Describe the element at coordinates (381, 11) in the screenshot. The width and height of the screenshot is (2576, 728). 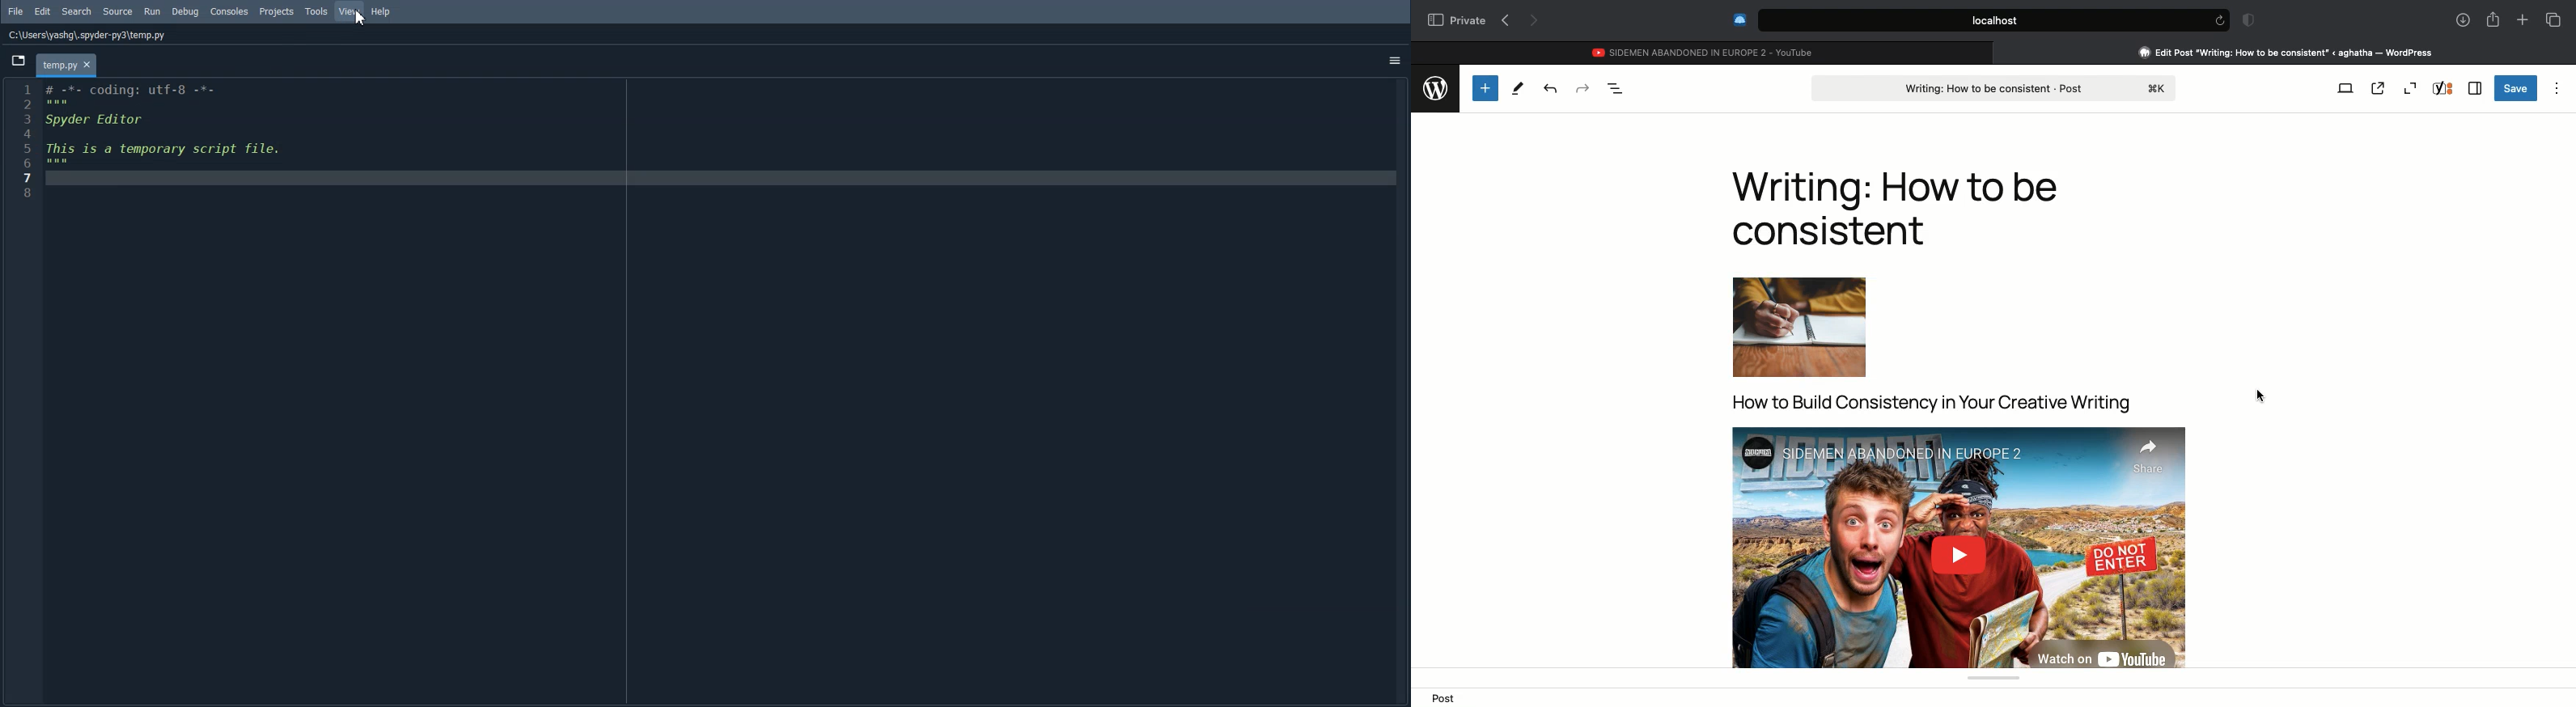
I see `Help` at that location.